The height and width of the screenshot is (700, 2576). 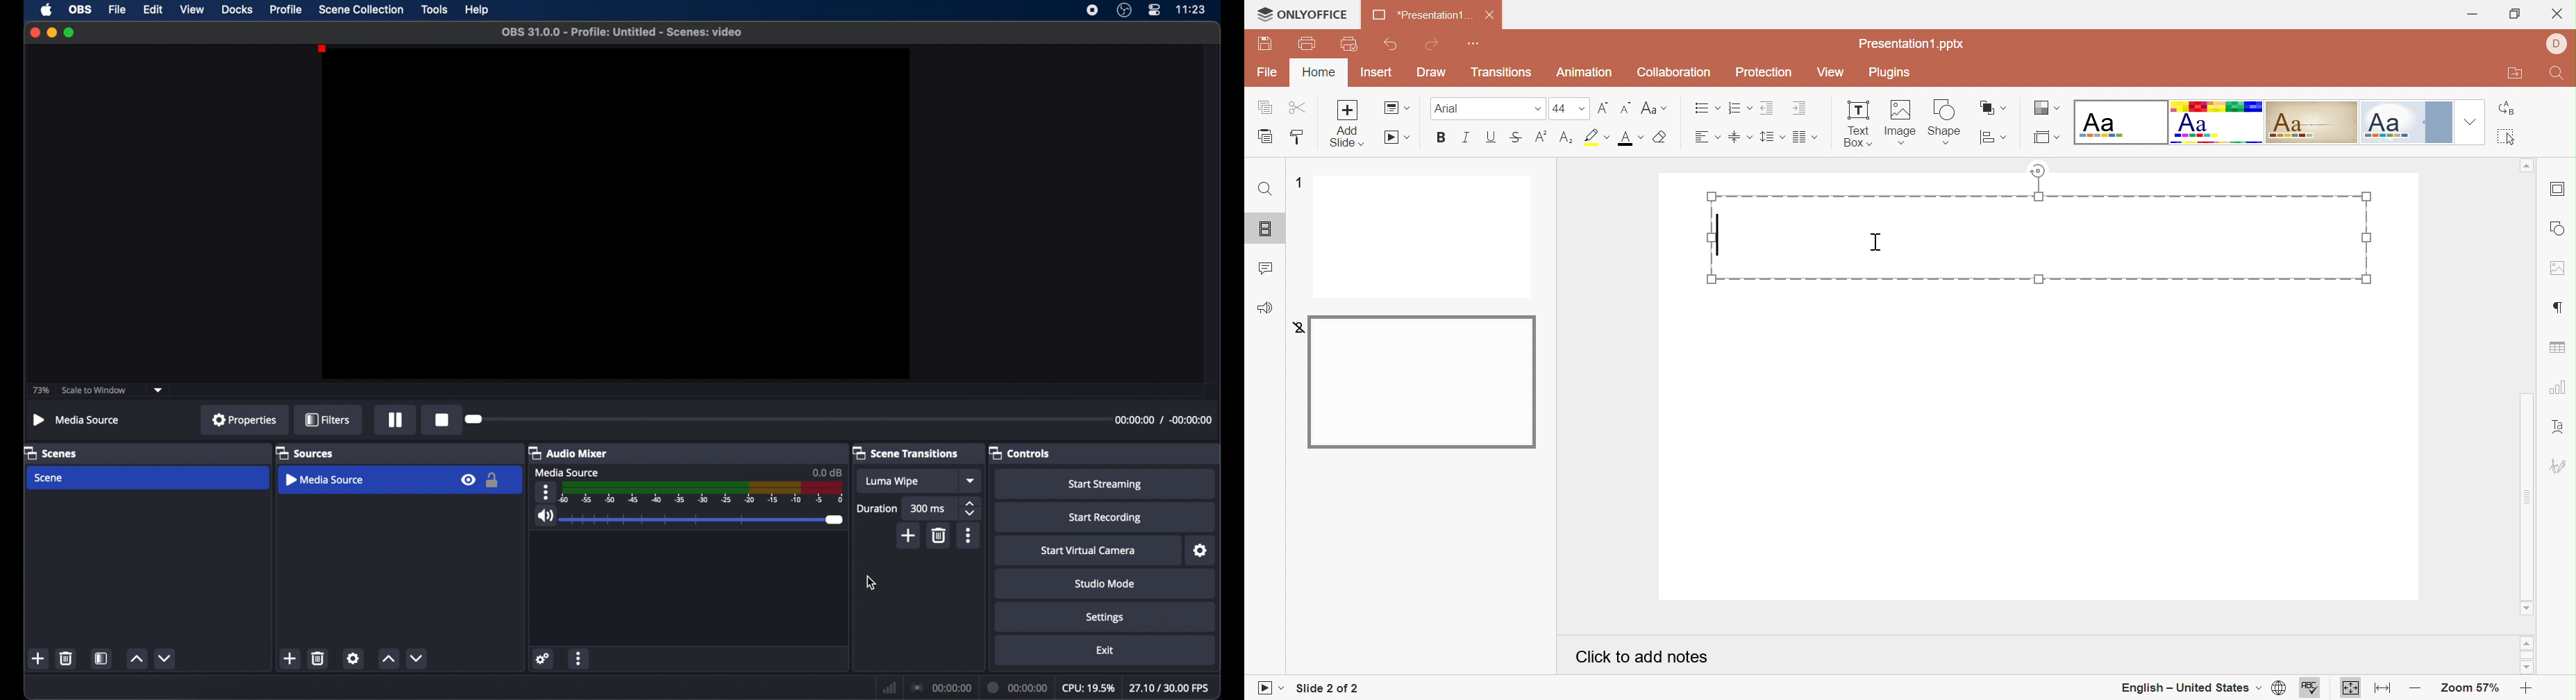 What do you see at coordinates (395, 420) in the screenshot?
I see `play` at bounding box center [395, 420].